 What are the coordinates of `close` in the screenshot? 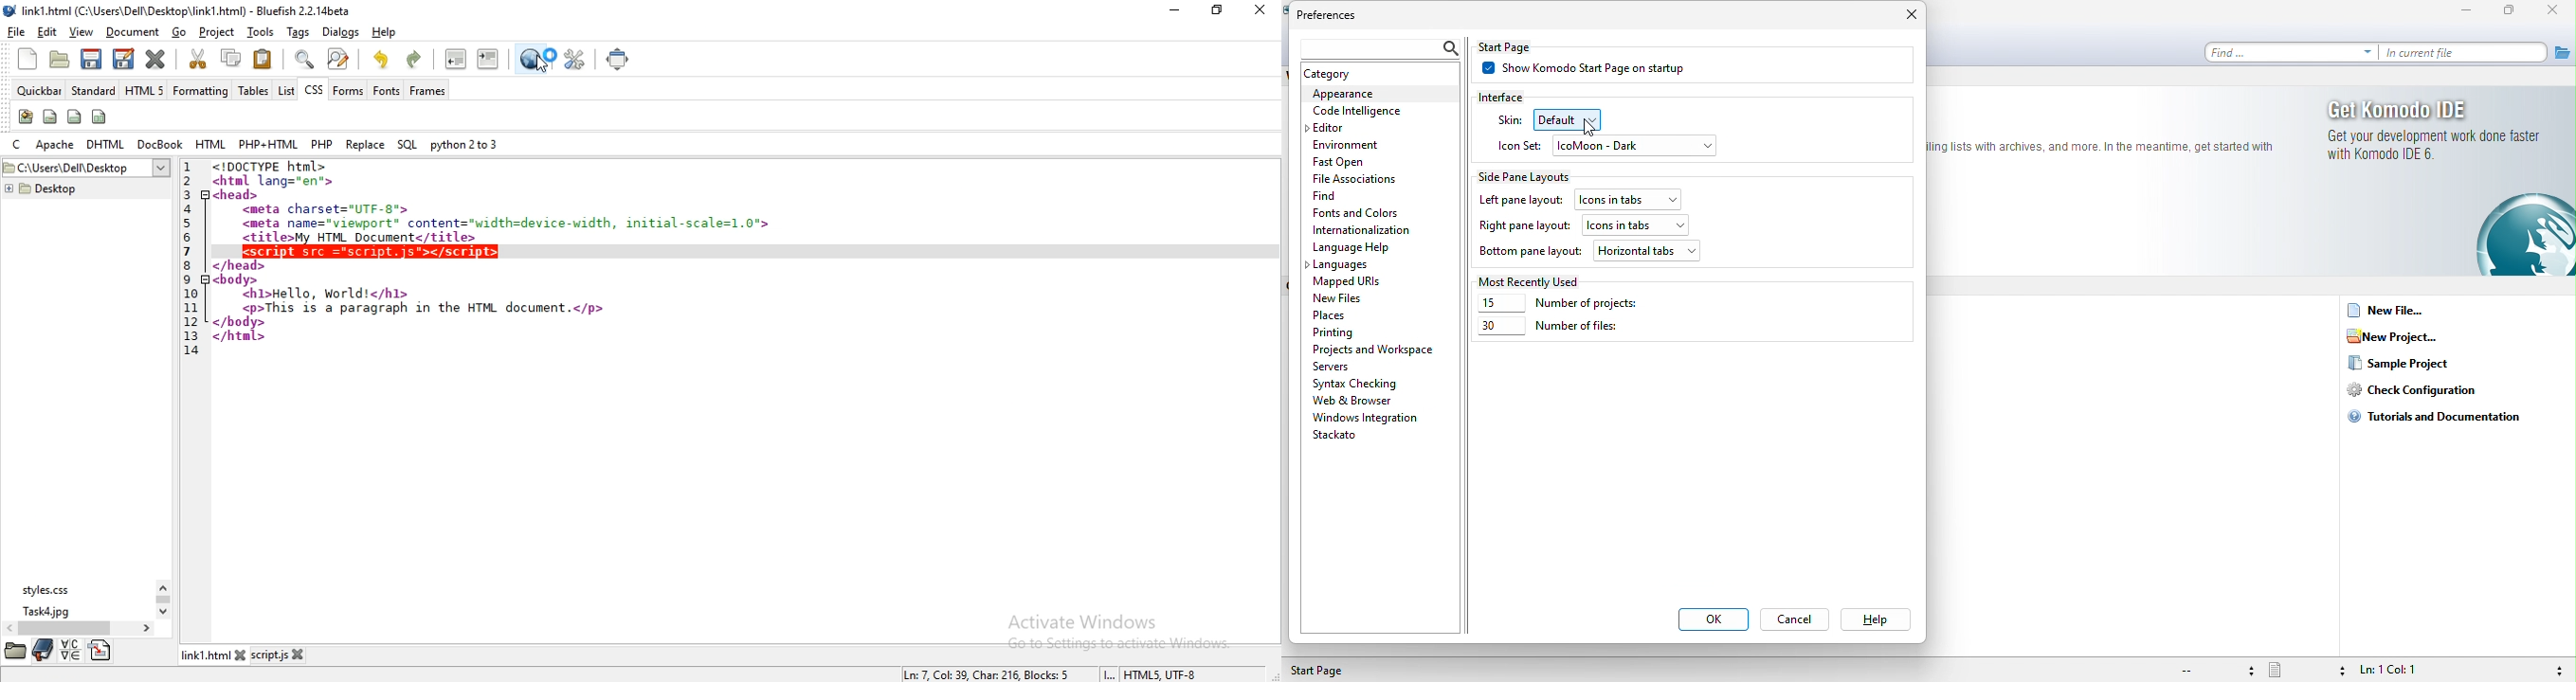 It's located at (247, 653).